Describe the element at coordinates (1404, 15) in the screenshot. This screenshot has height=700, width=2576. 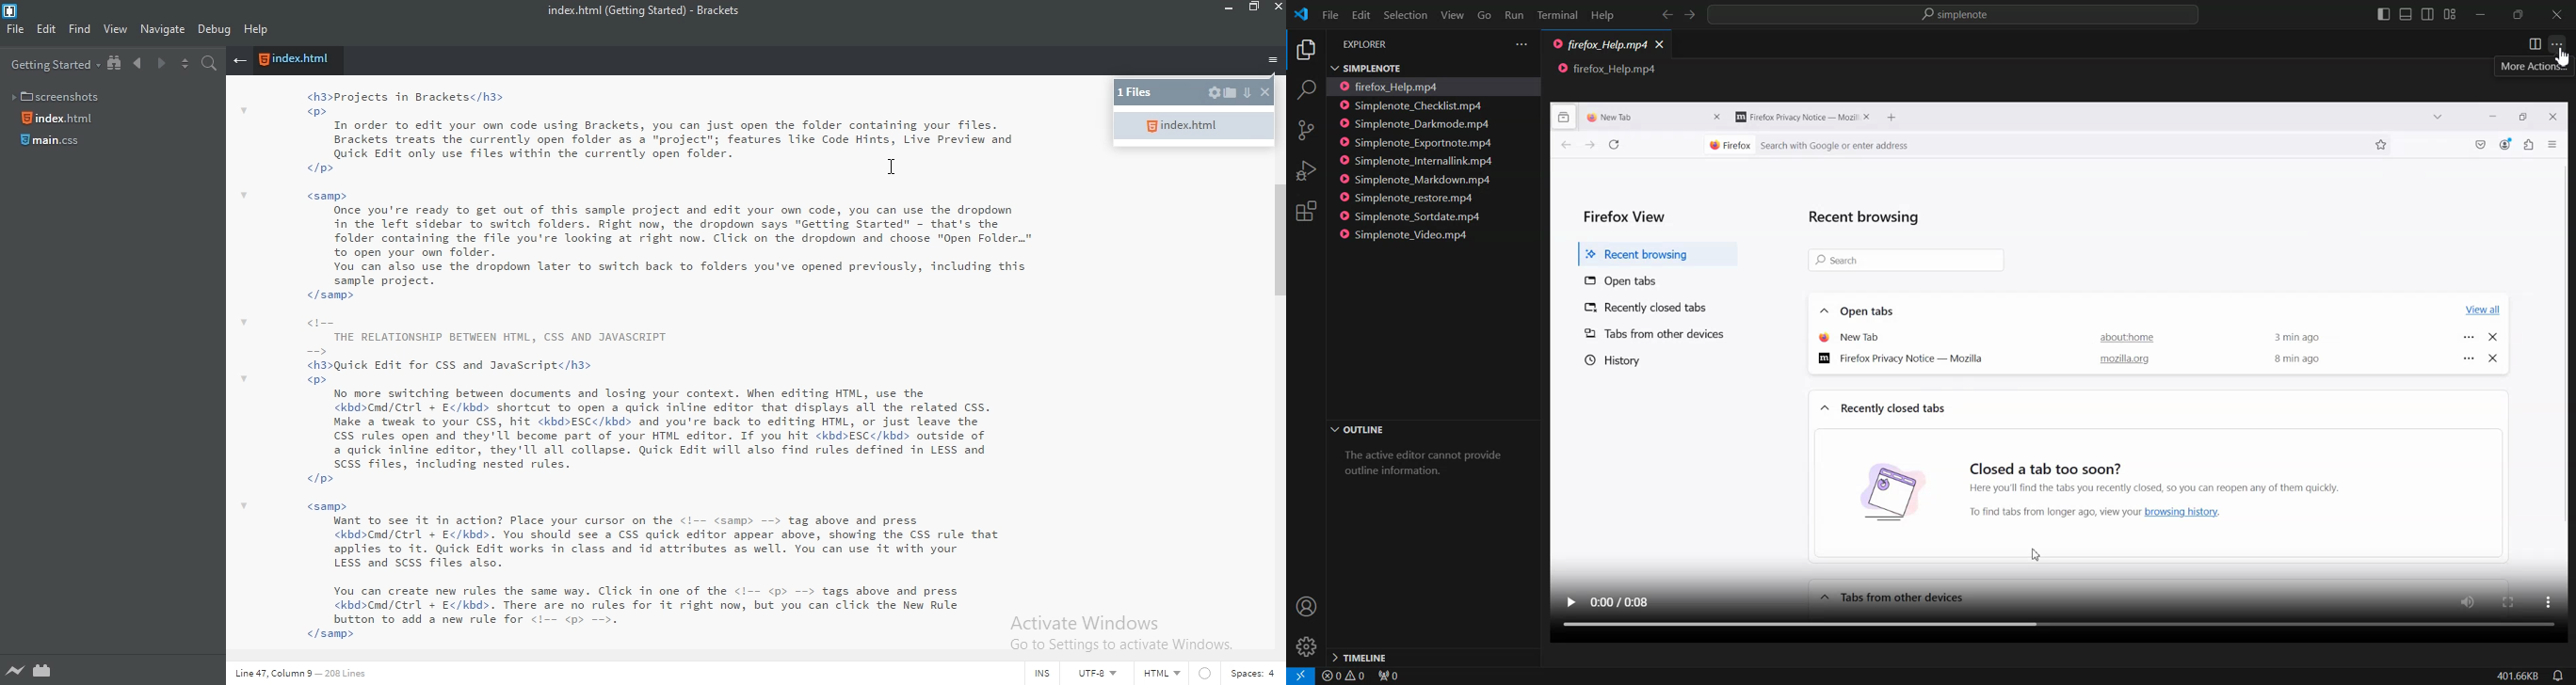
I see `Selection` at that location.